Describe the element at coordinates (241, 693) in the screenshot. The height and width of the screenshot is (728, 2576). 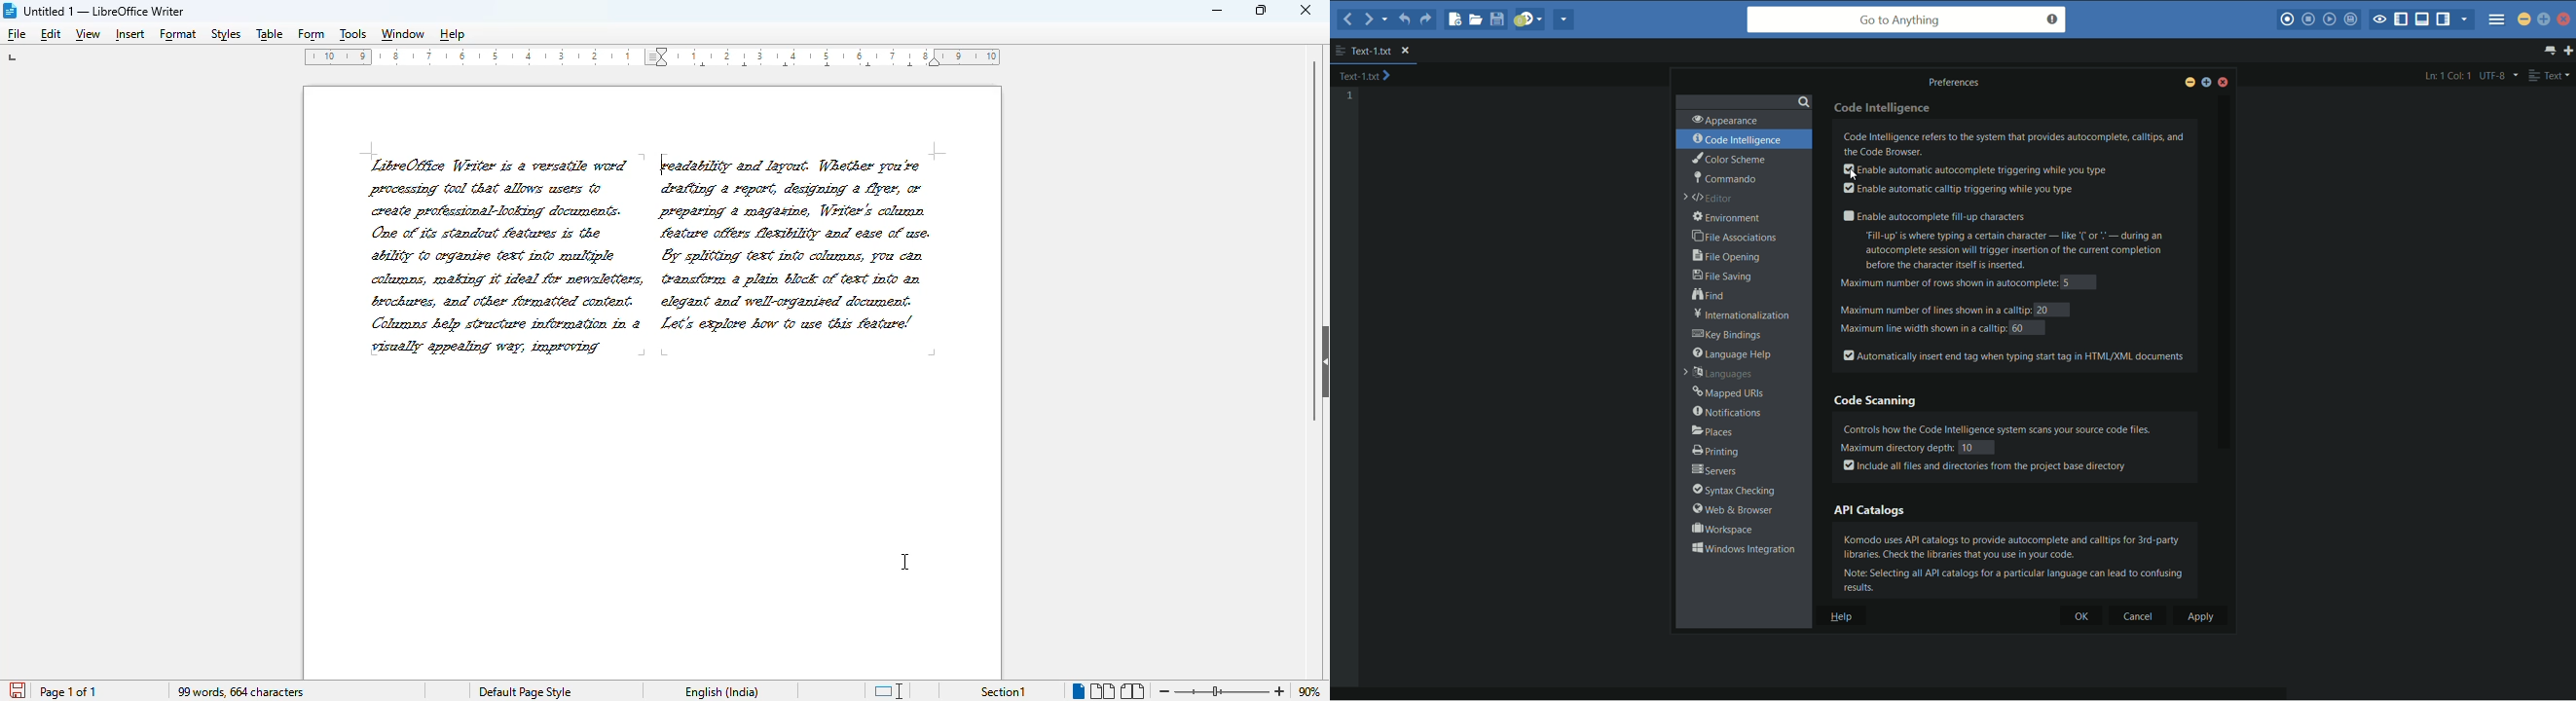
I see `99 words, 664 characters` at that location.